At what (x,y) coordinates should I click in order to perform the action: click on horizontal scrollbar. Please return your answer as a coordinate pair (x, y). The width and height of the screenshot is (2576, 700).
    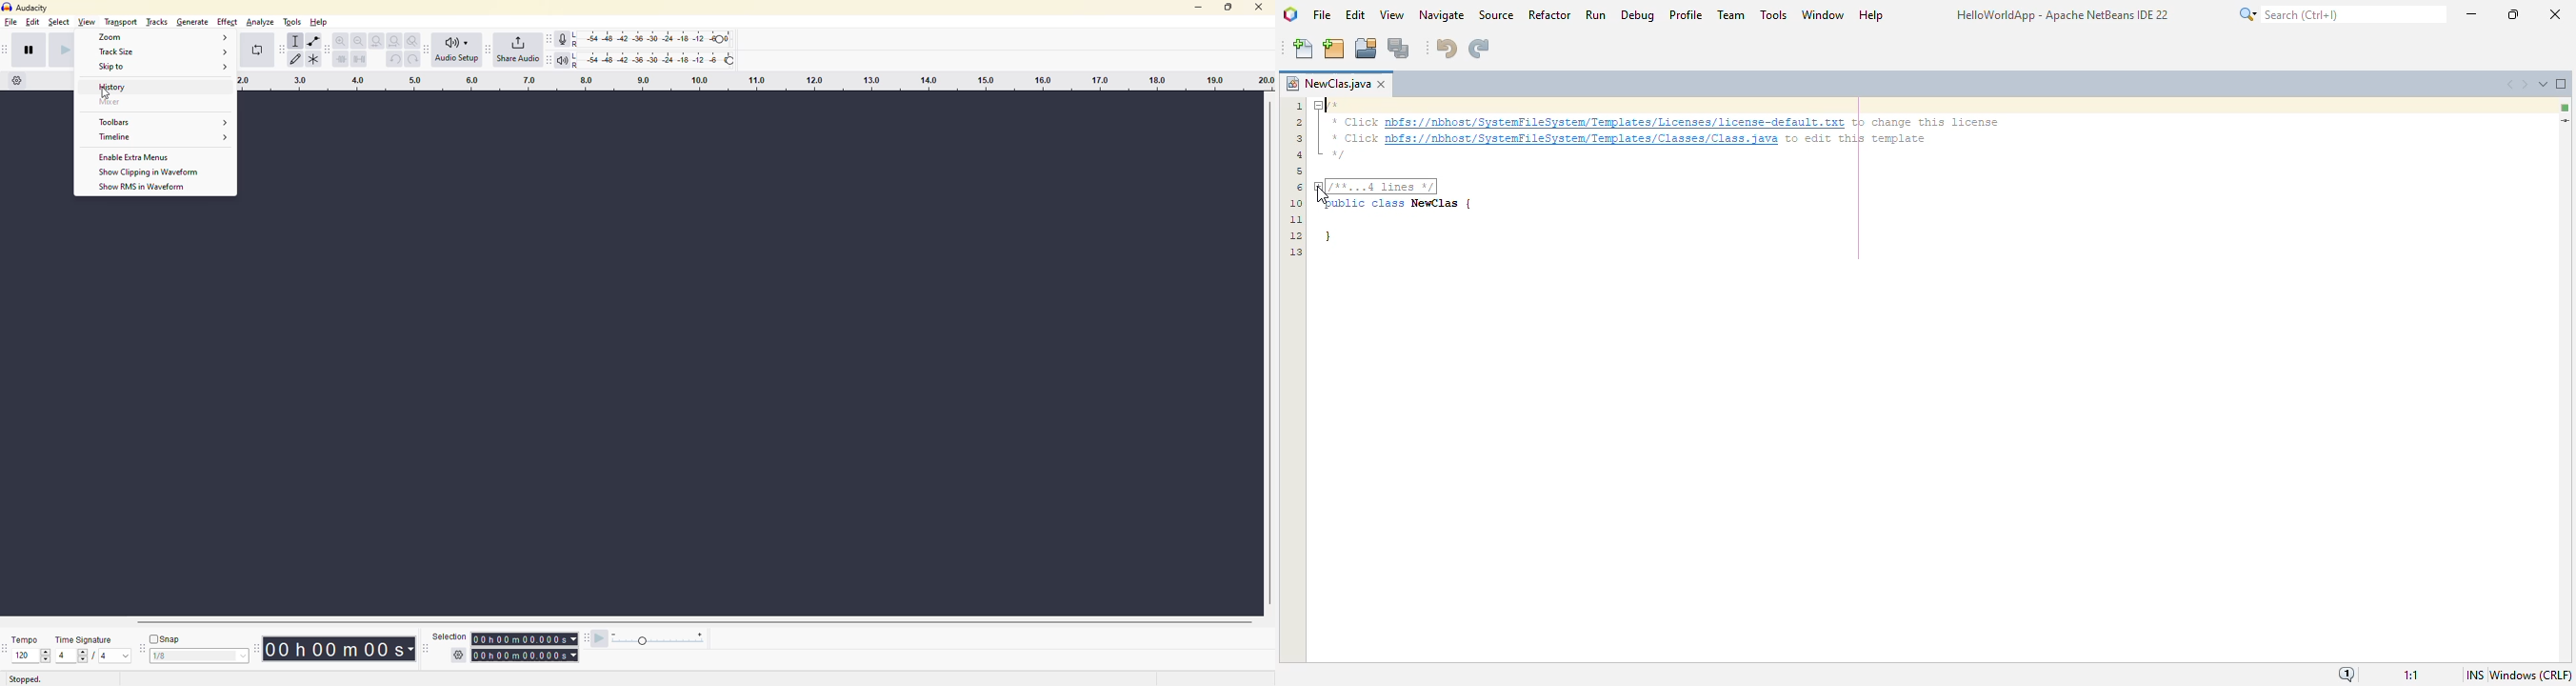
    Looking at the image, I should click on (700, 622).